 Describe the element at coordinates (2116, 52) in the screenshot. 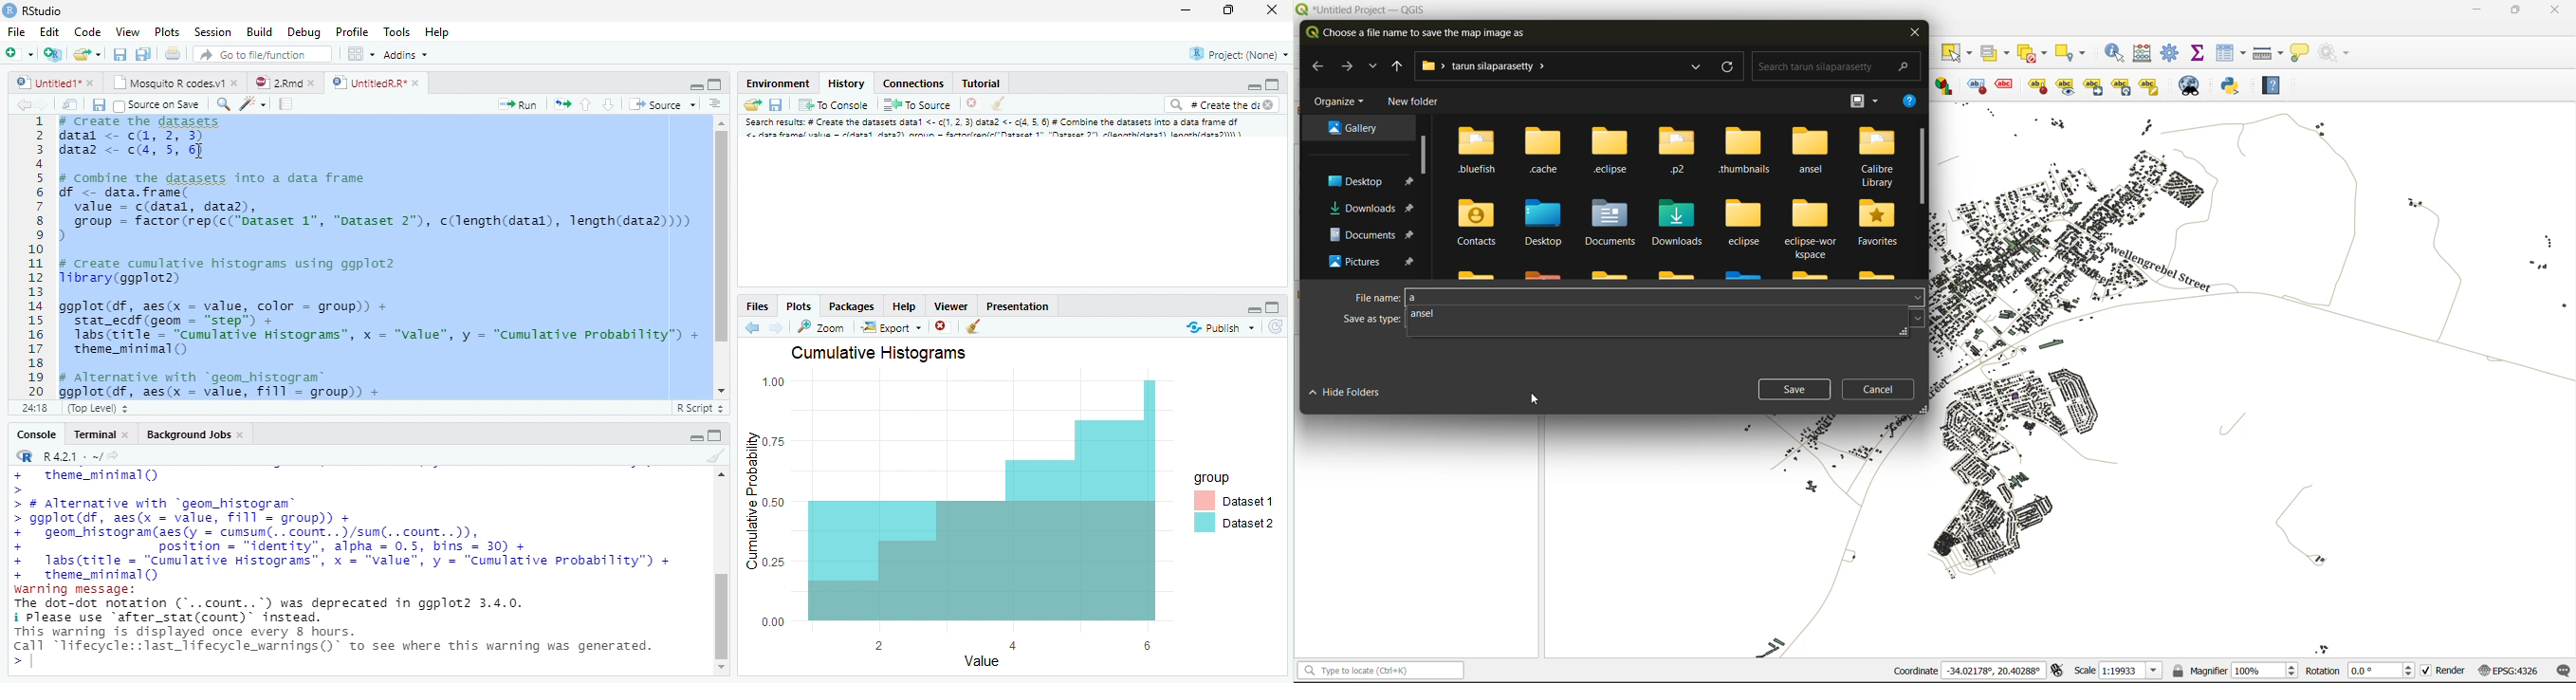

I see `identify features` at that location.